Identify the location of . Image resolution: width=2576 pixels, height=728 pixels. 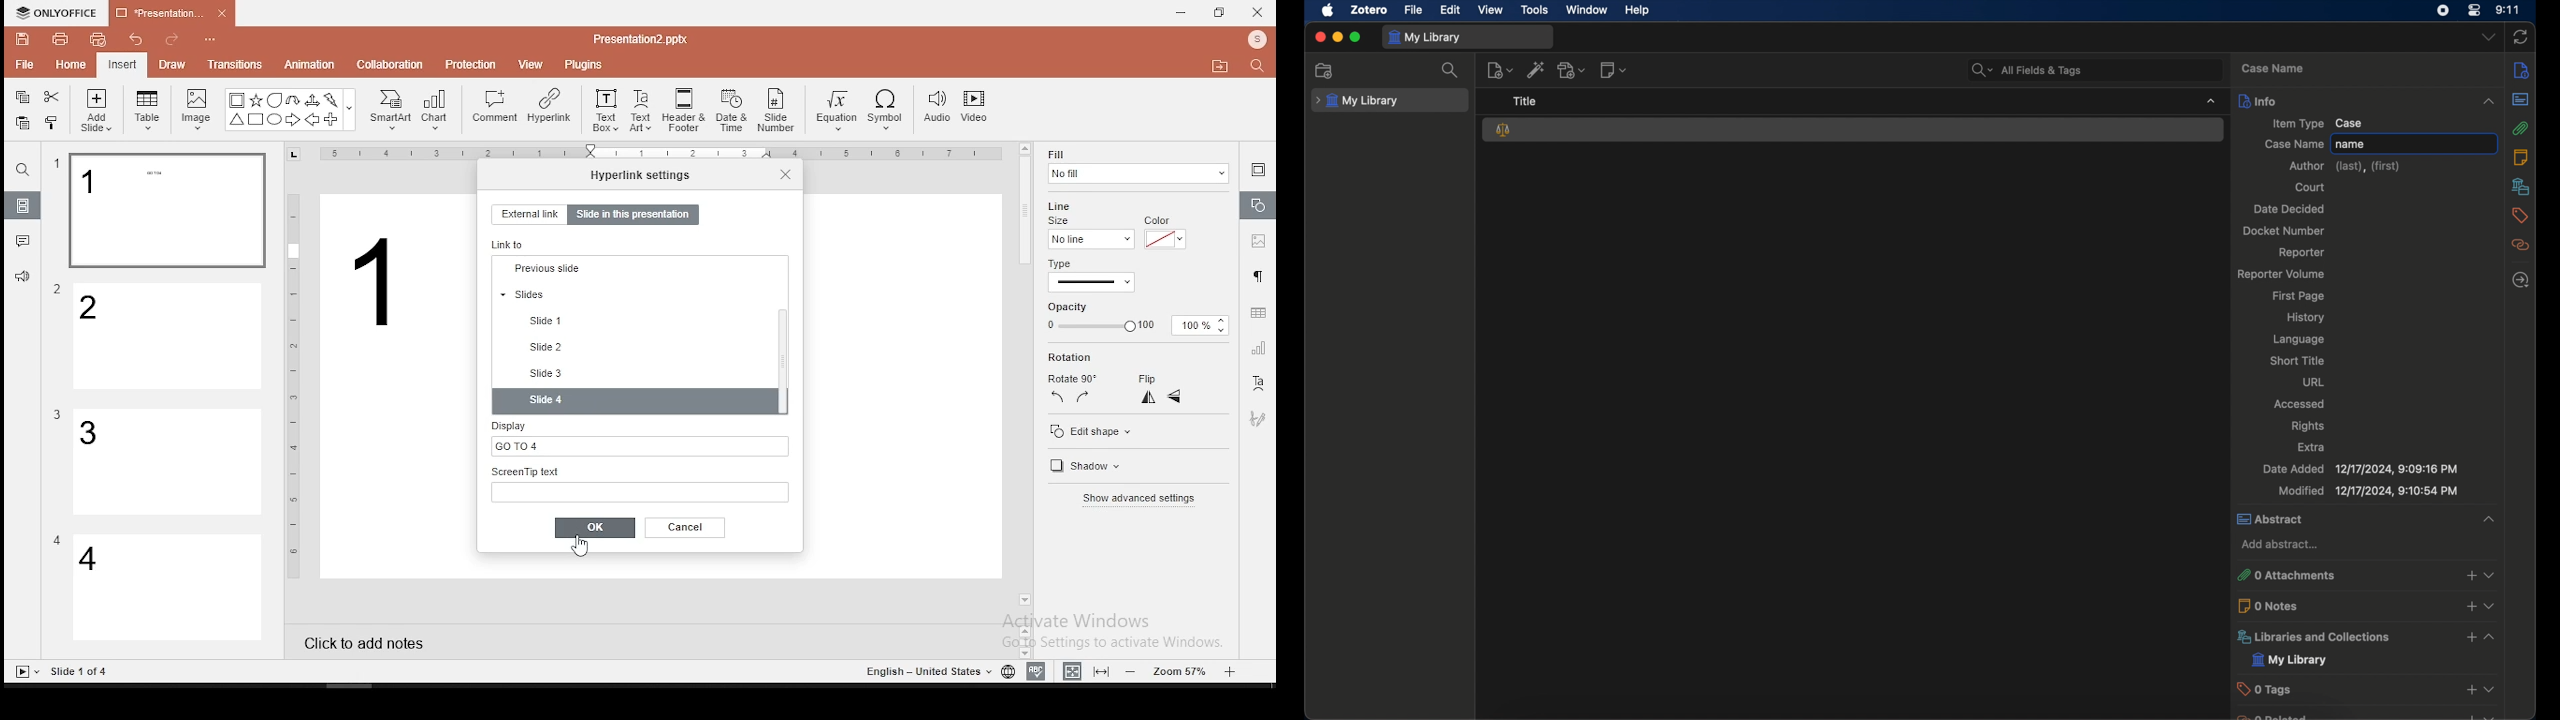
(211, 42).